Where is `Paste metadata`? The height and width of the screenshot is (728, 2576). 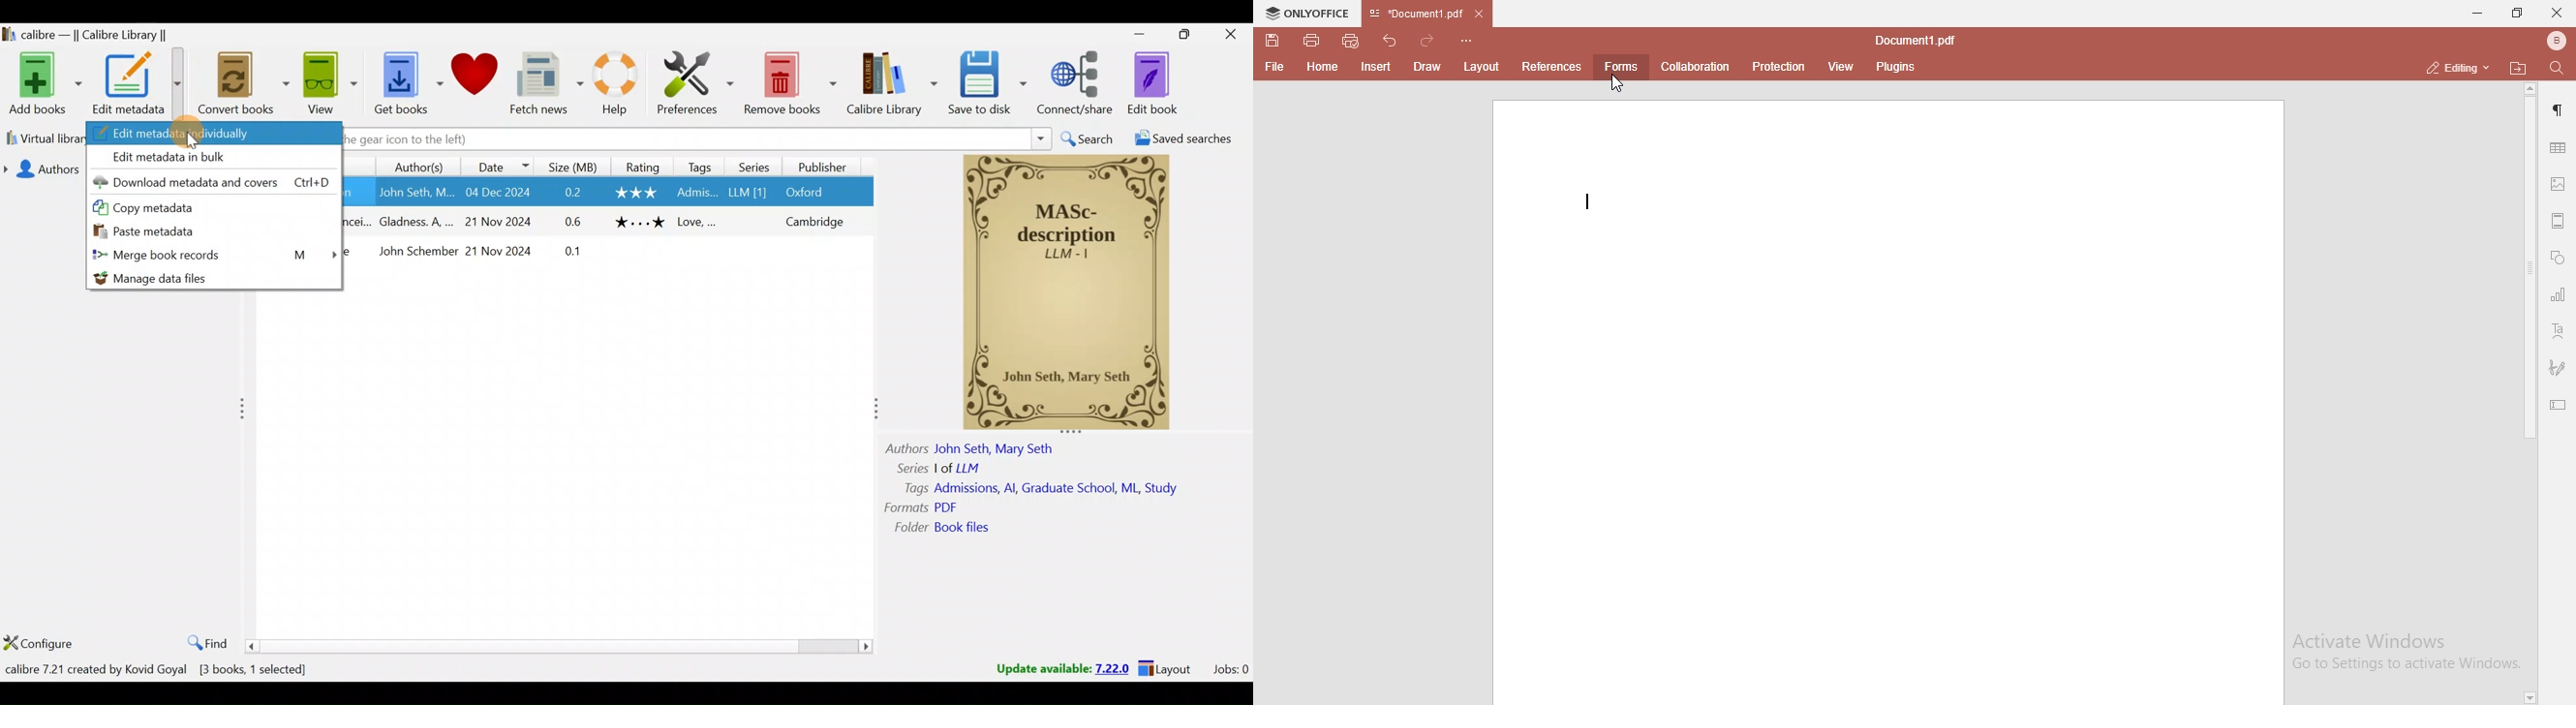
Paste metadata is located at coordinates (210, 232).